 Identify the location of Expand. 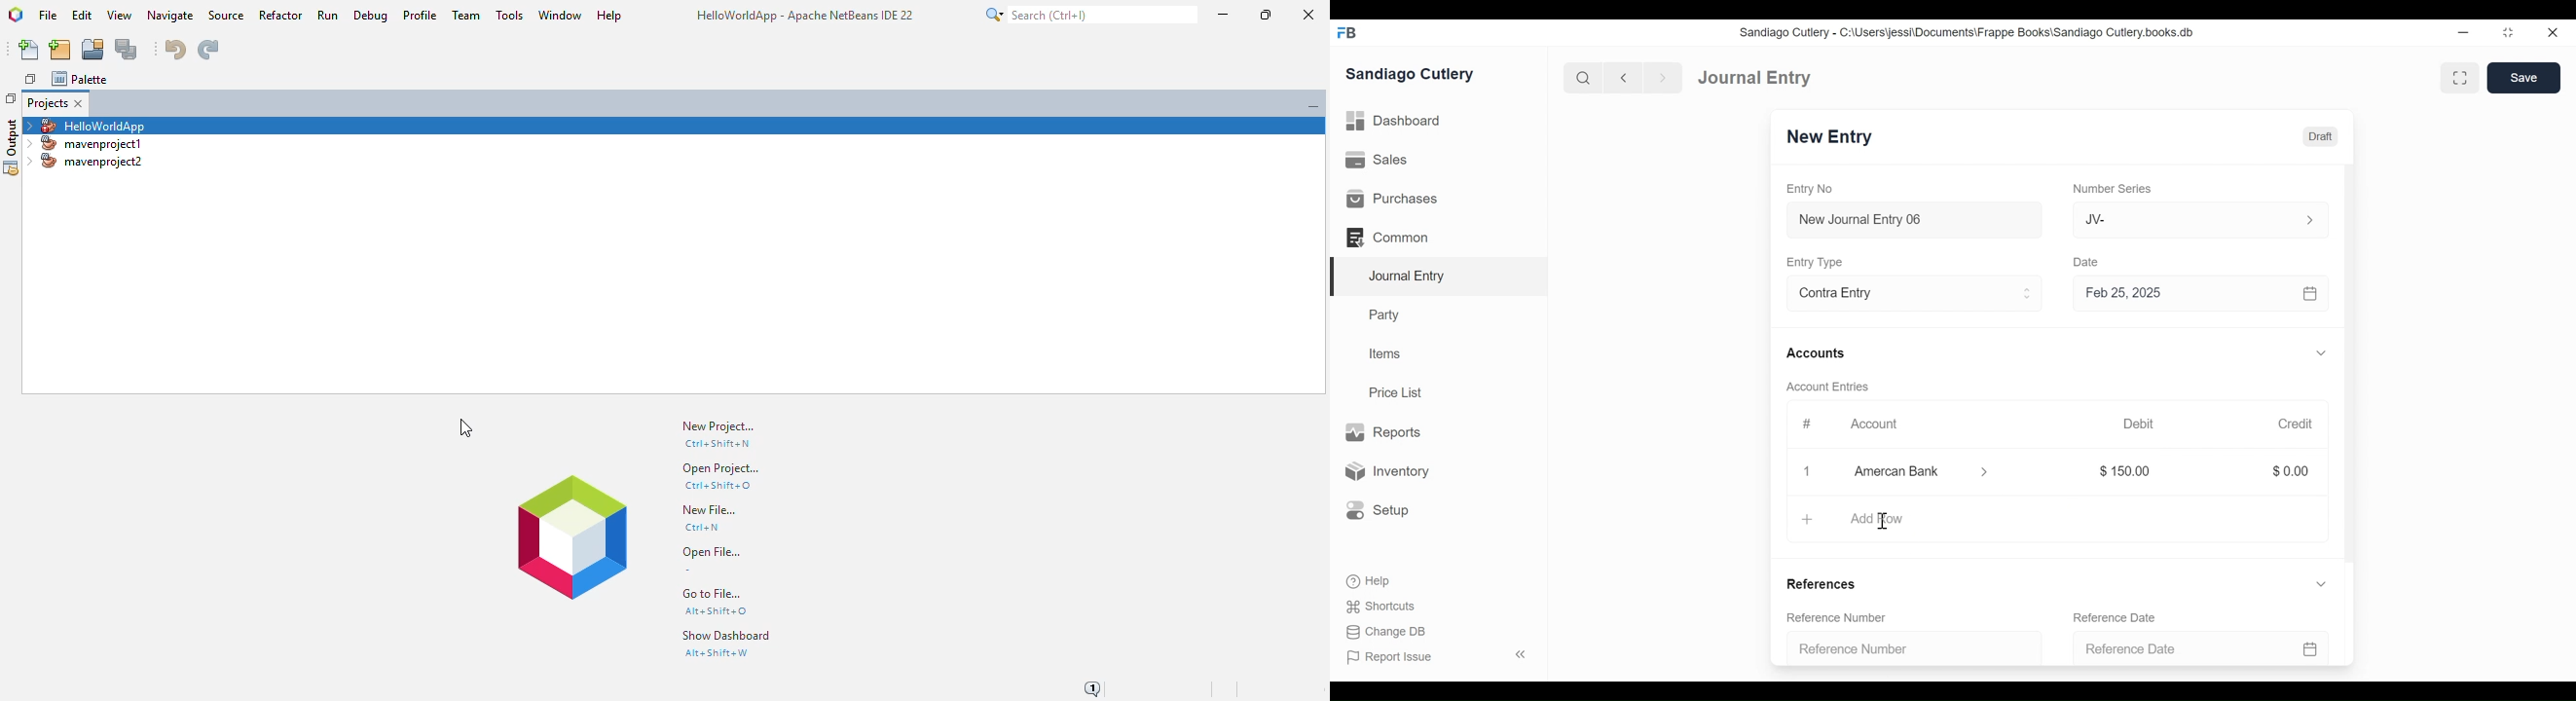
(2321, 584).